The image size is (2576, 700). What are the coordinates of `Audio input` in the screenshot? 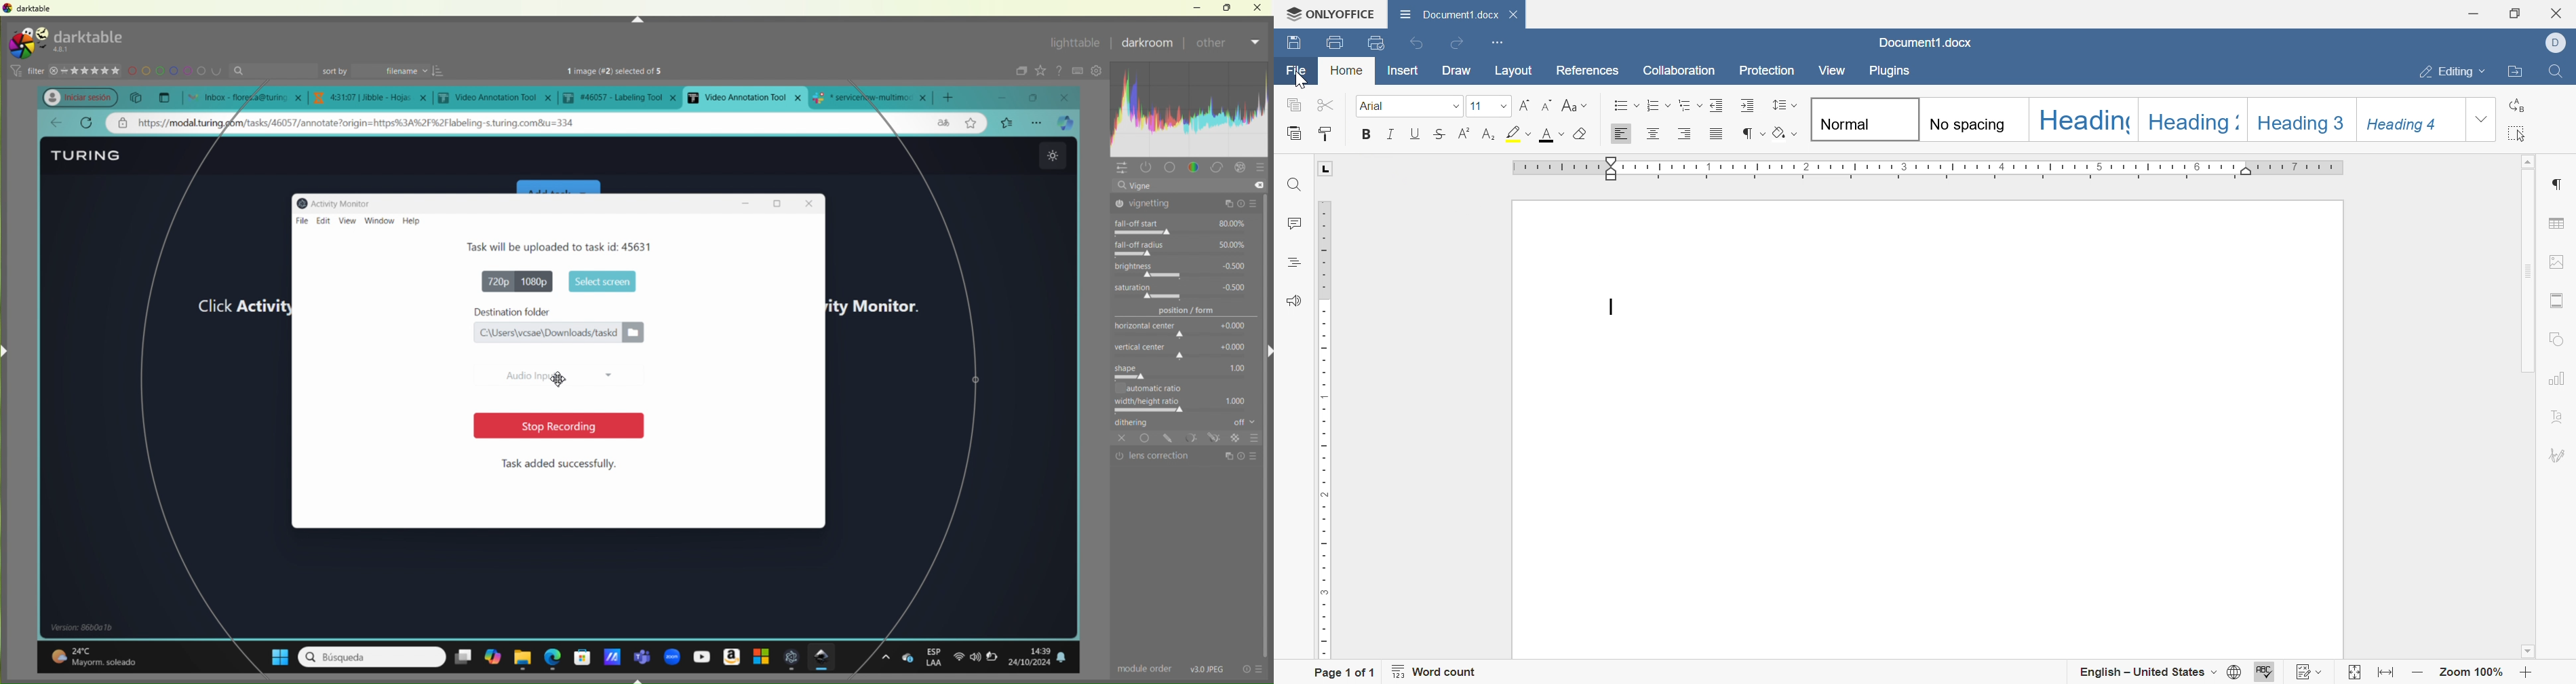 It's located at (552, 376).